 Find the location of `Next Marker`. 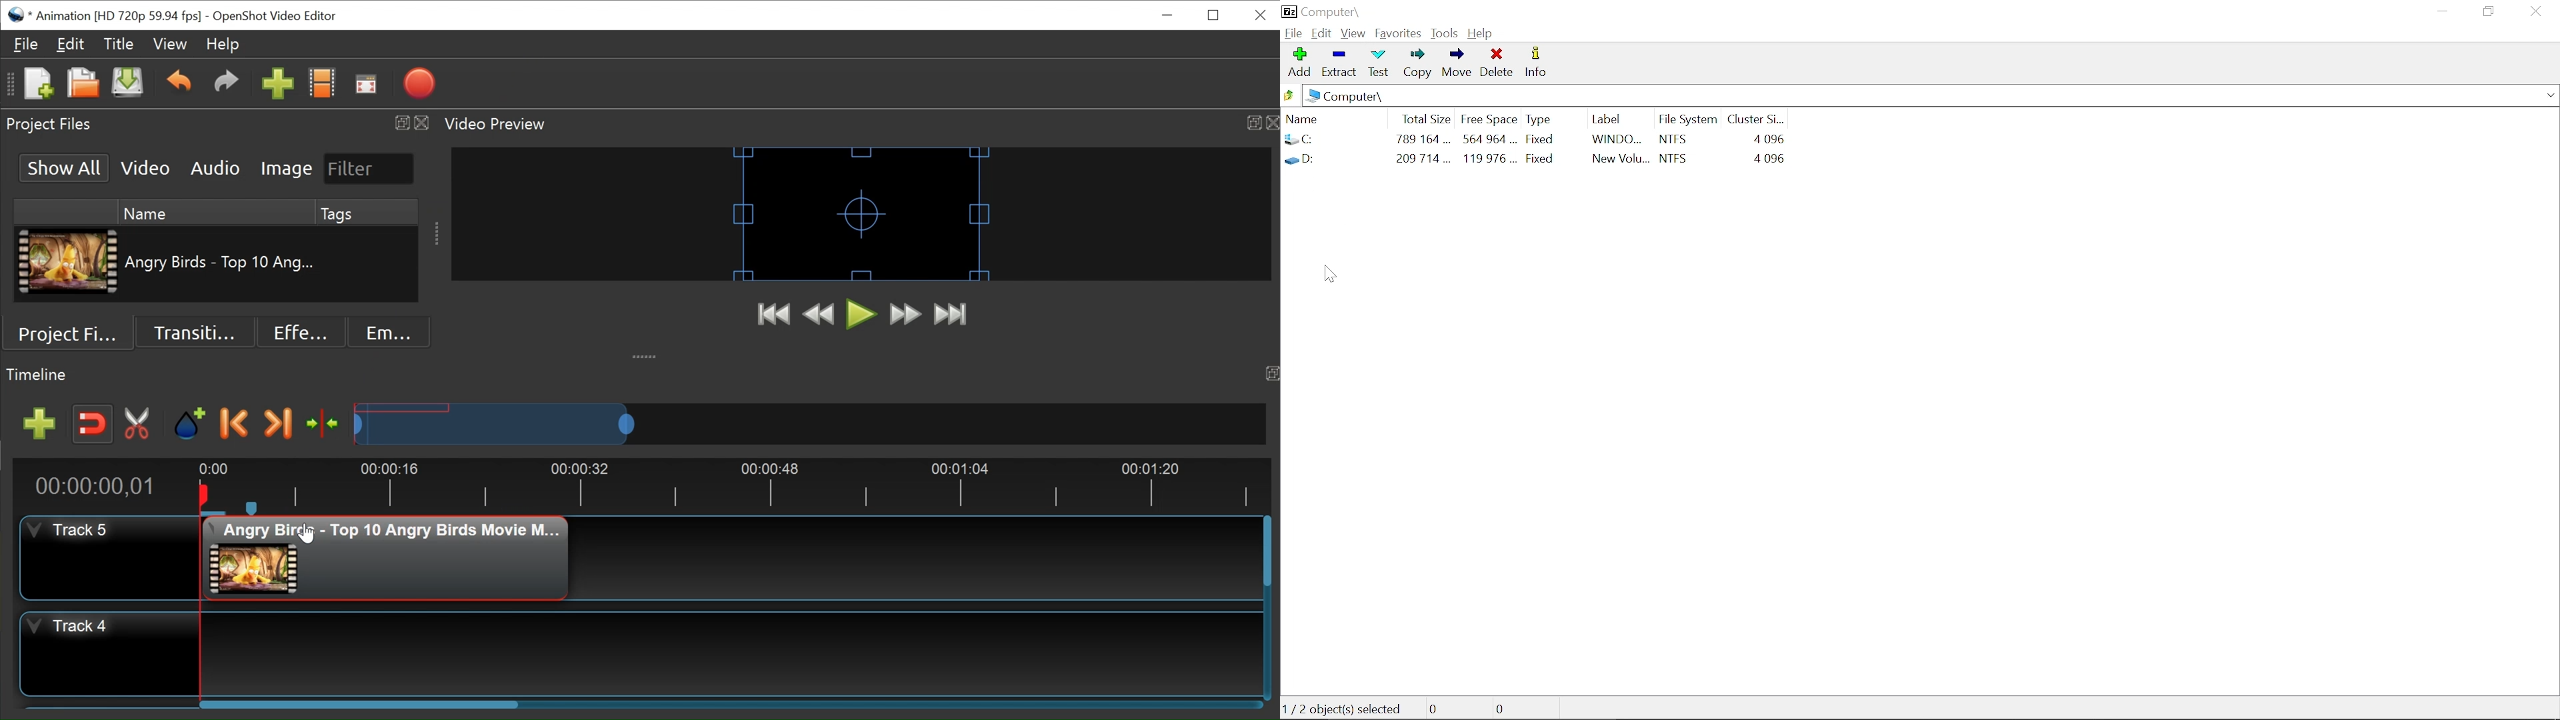

Next Marker is located at coordinates (277, 424).